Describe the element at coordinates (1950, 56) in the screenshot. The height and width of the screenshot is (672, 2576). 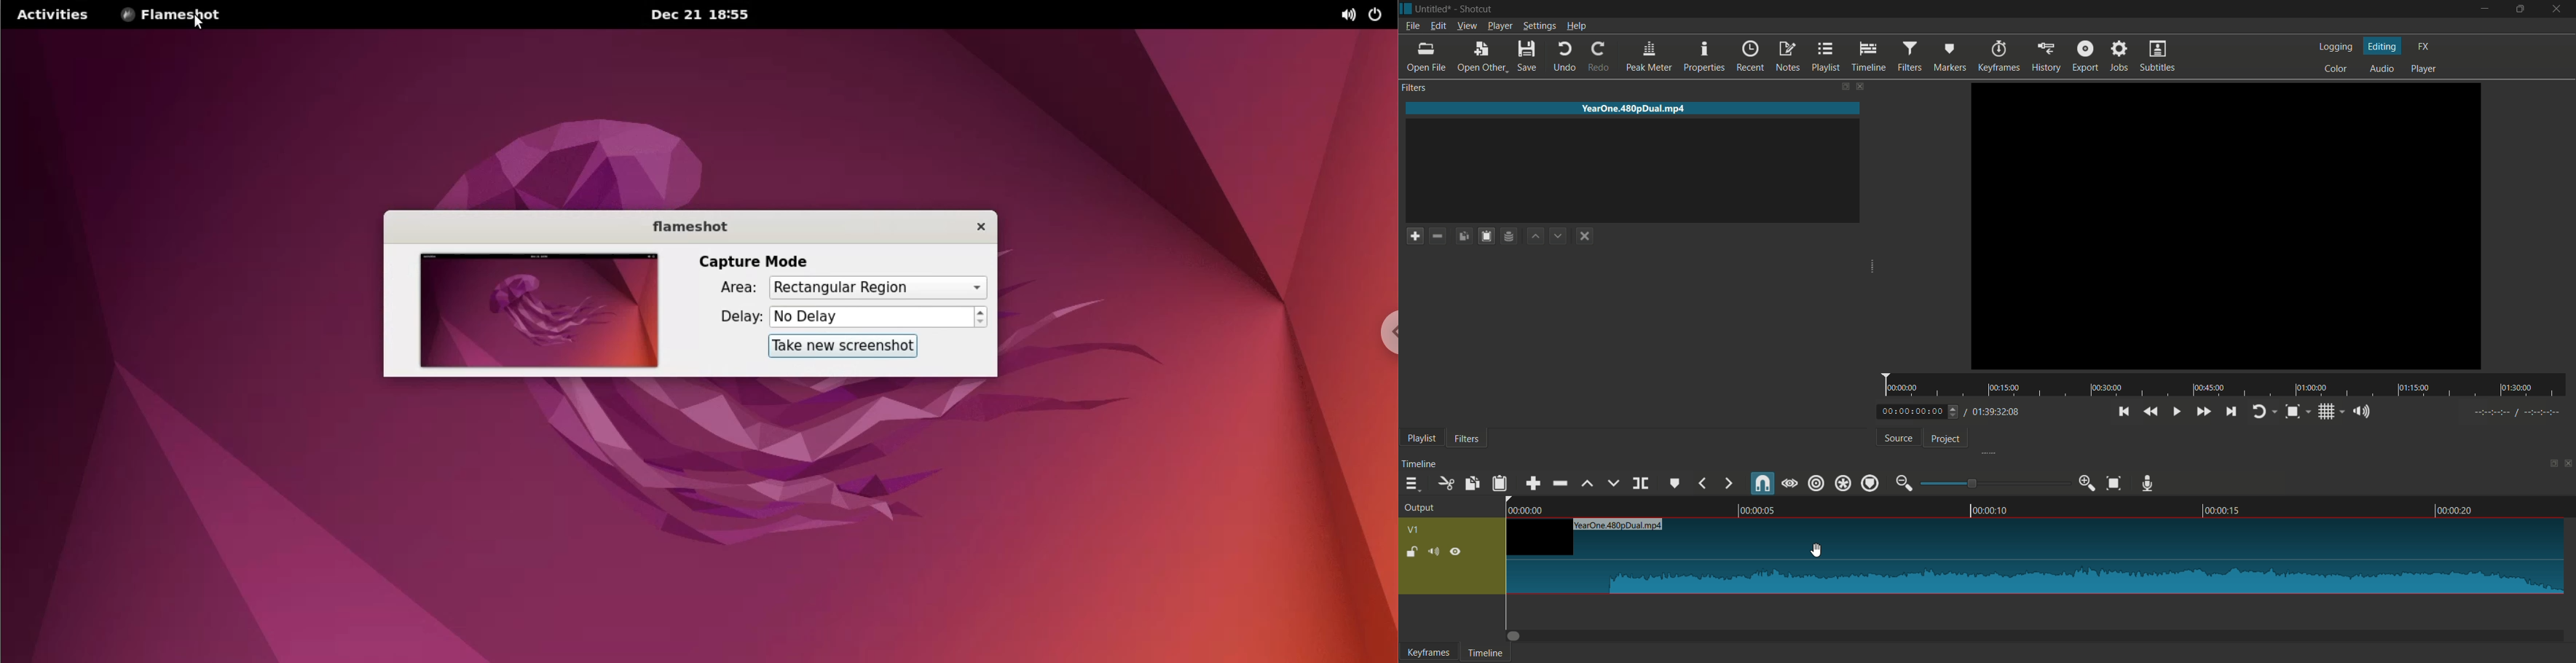
I see `marker` at that location.